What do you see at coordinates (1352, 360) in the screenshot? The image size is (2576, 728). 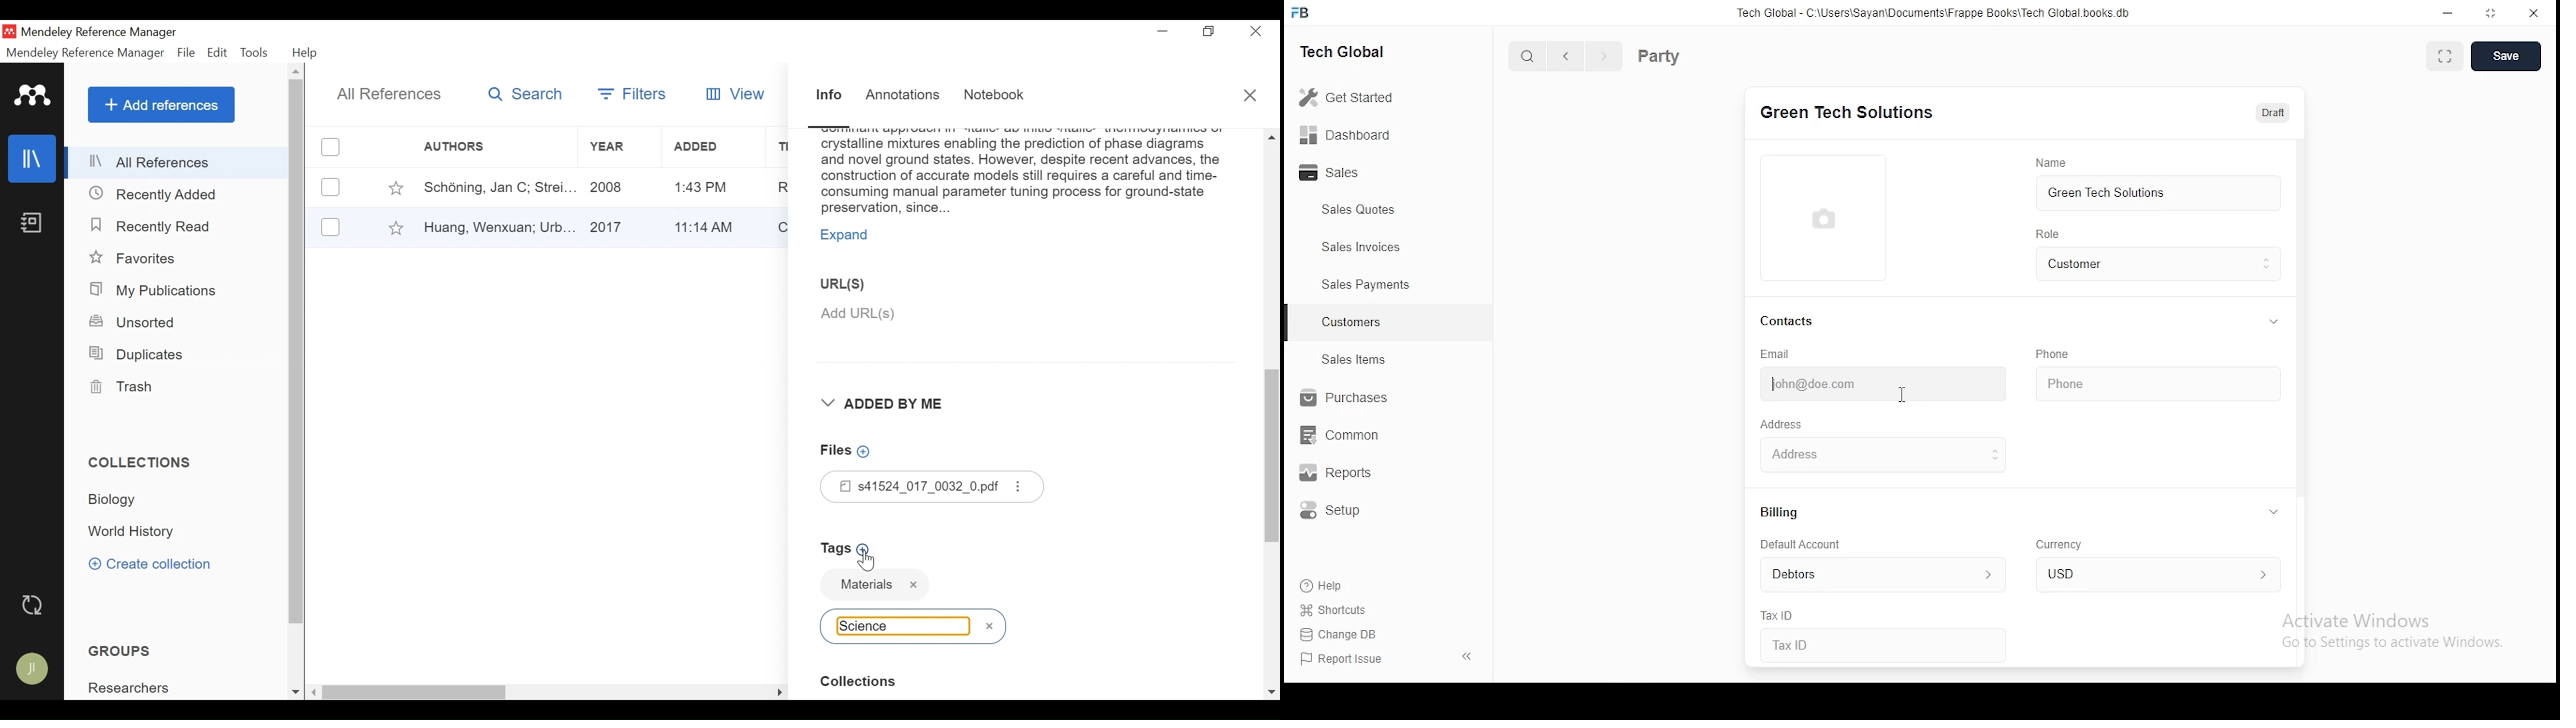 I see `sales items` at bounding box center [1352, 360].